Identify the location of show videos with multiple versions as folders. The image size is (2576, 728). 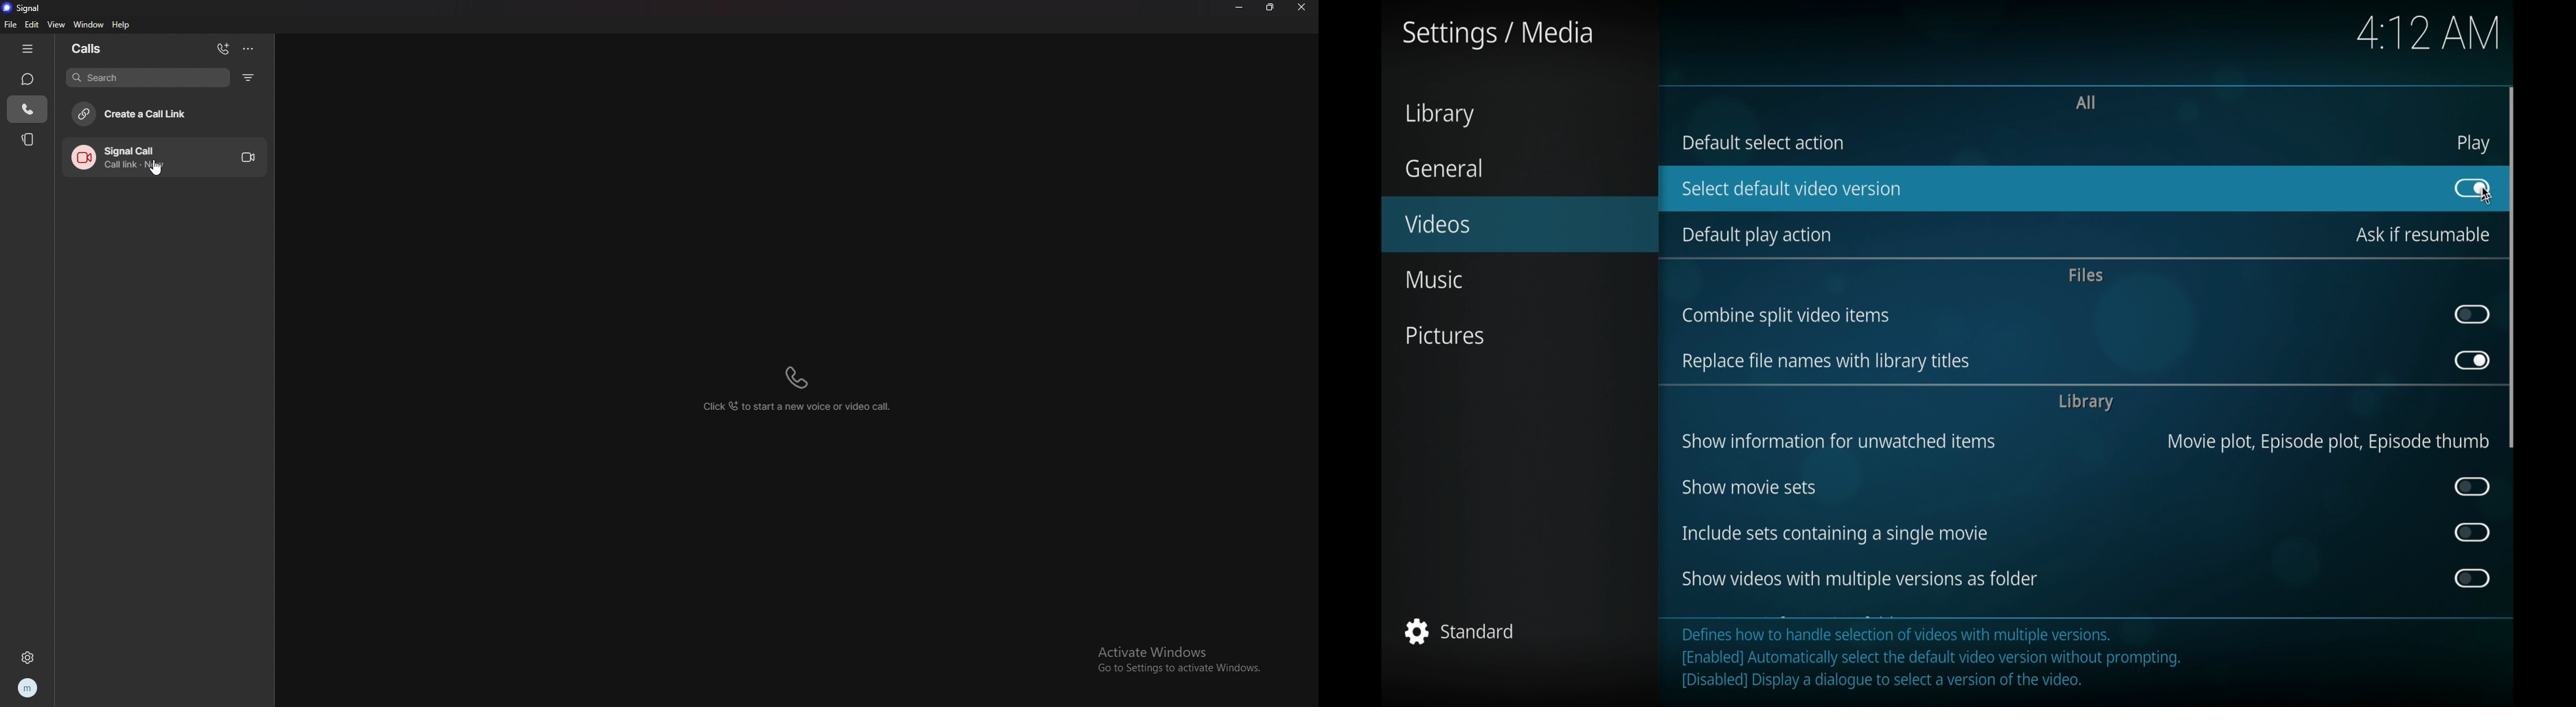
(1858, 579).